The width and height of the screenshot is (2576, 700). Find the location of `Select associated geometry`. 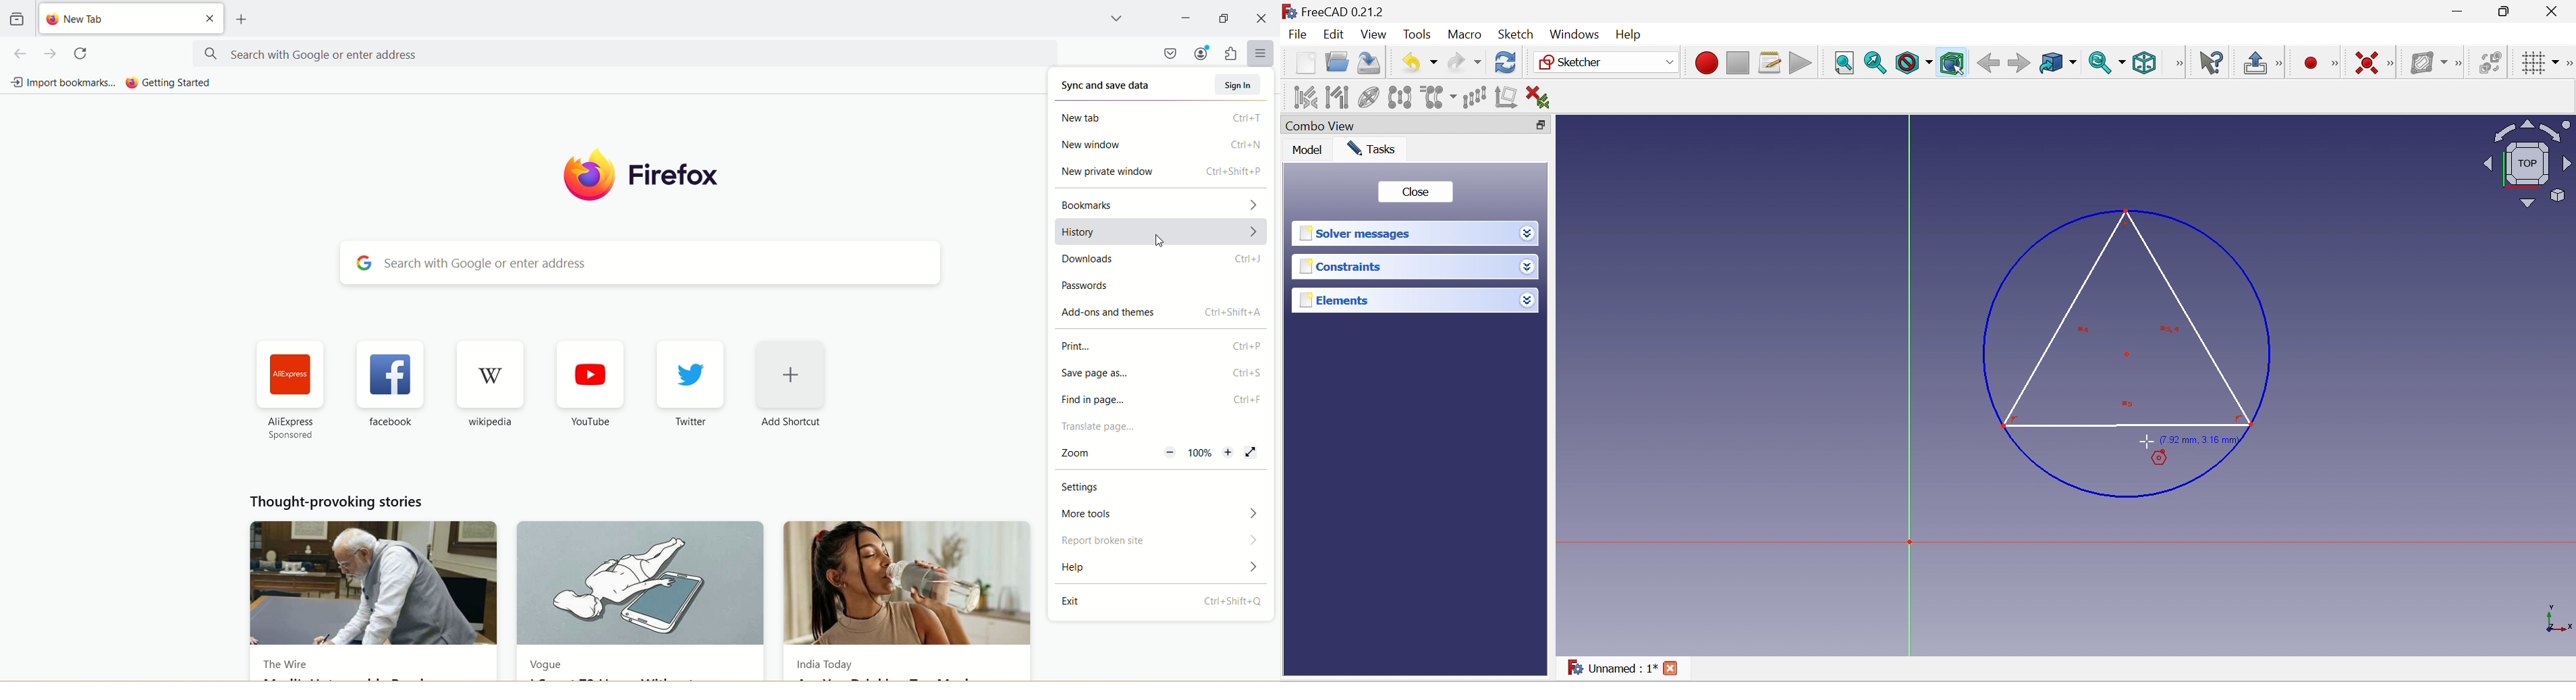

Select associated geometry is located at coordinates (1337, 97).